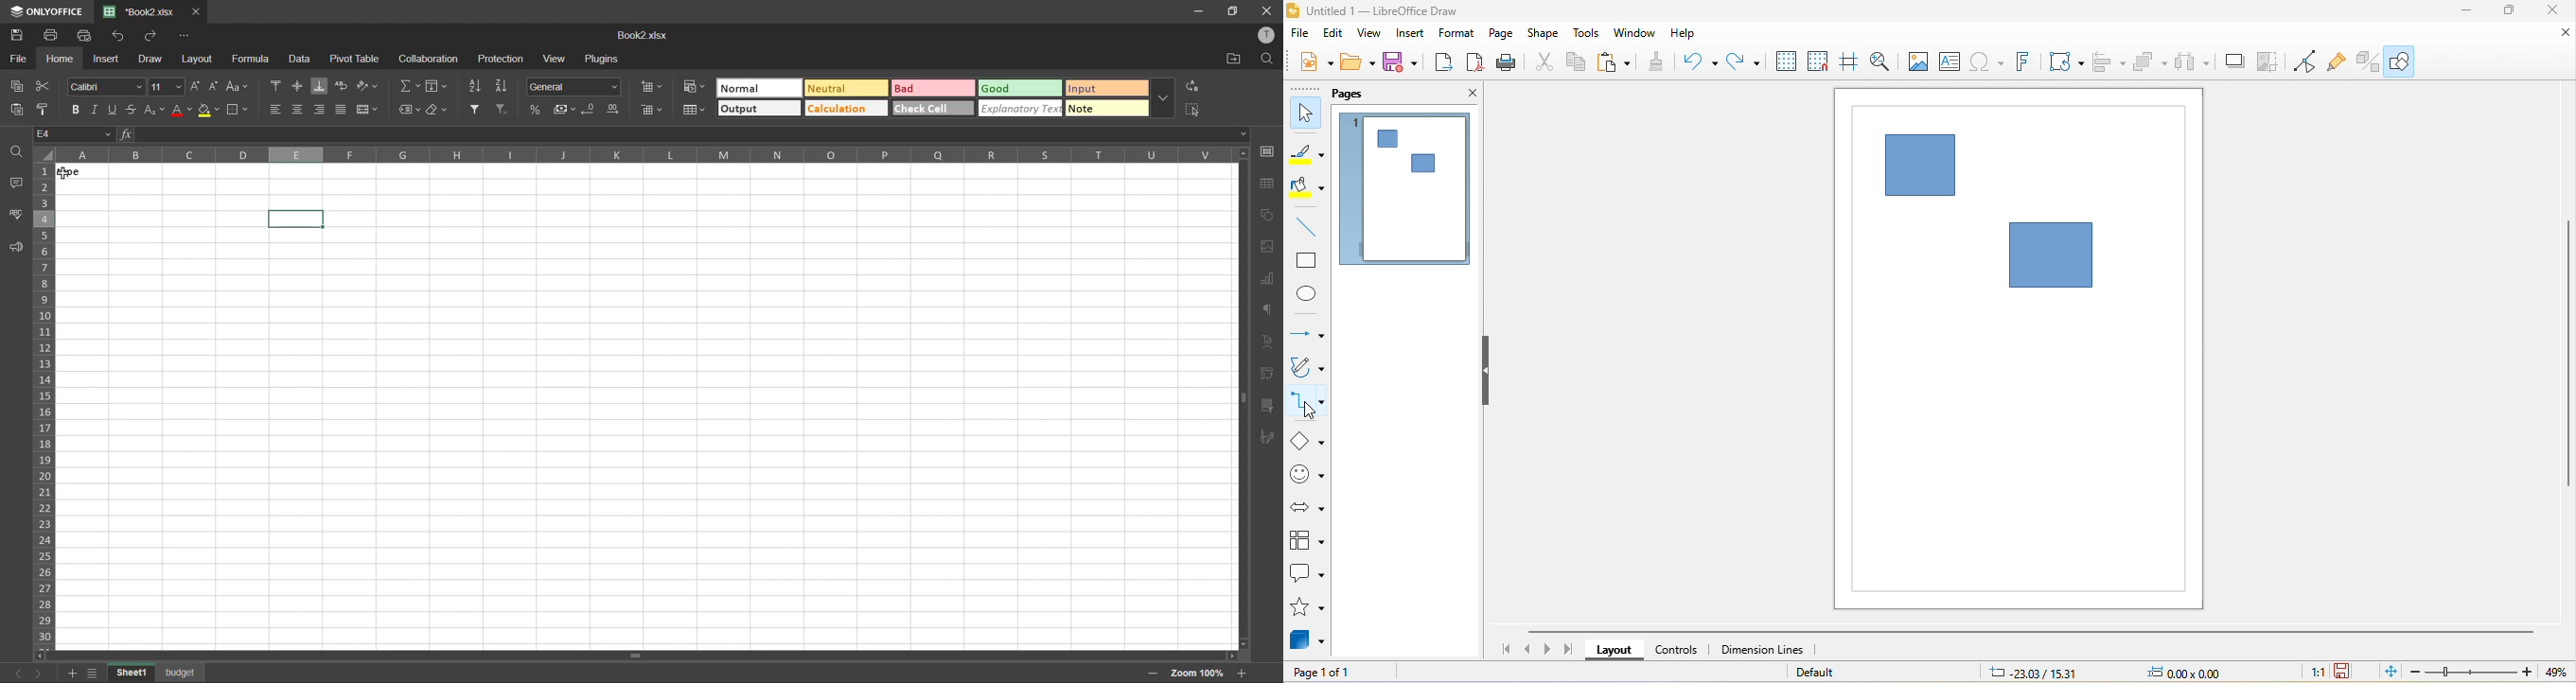 The height and width of the screenshot is (700, 2576). What do you see at coordinates (60, 59) in the screenshot?
I see `home` at bounding box center [60, 59].